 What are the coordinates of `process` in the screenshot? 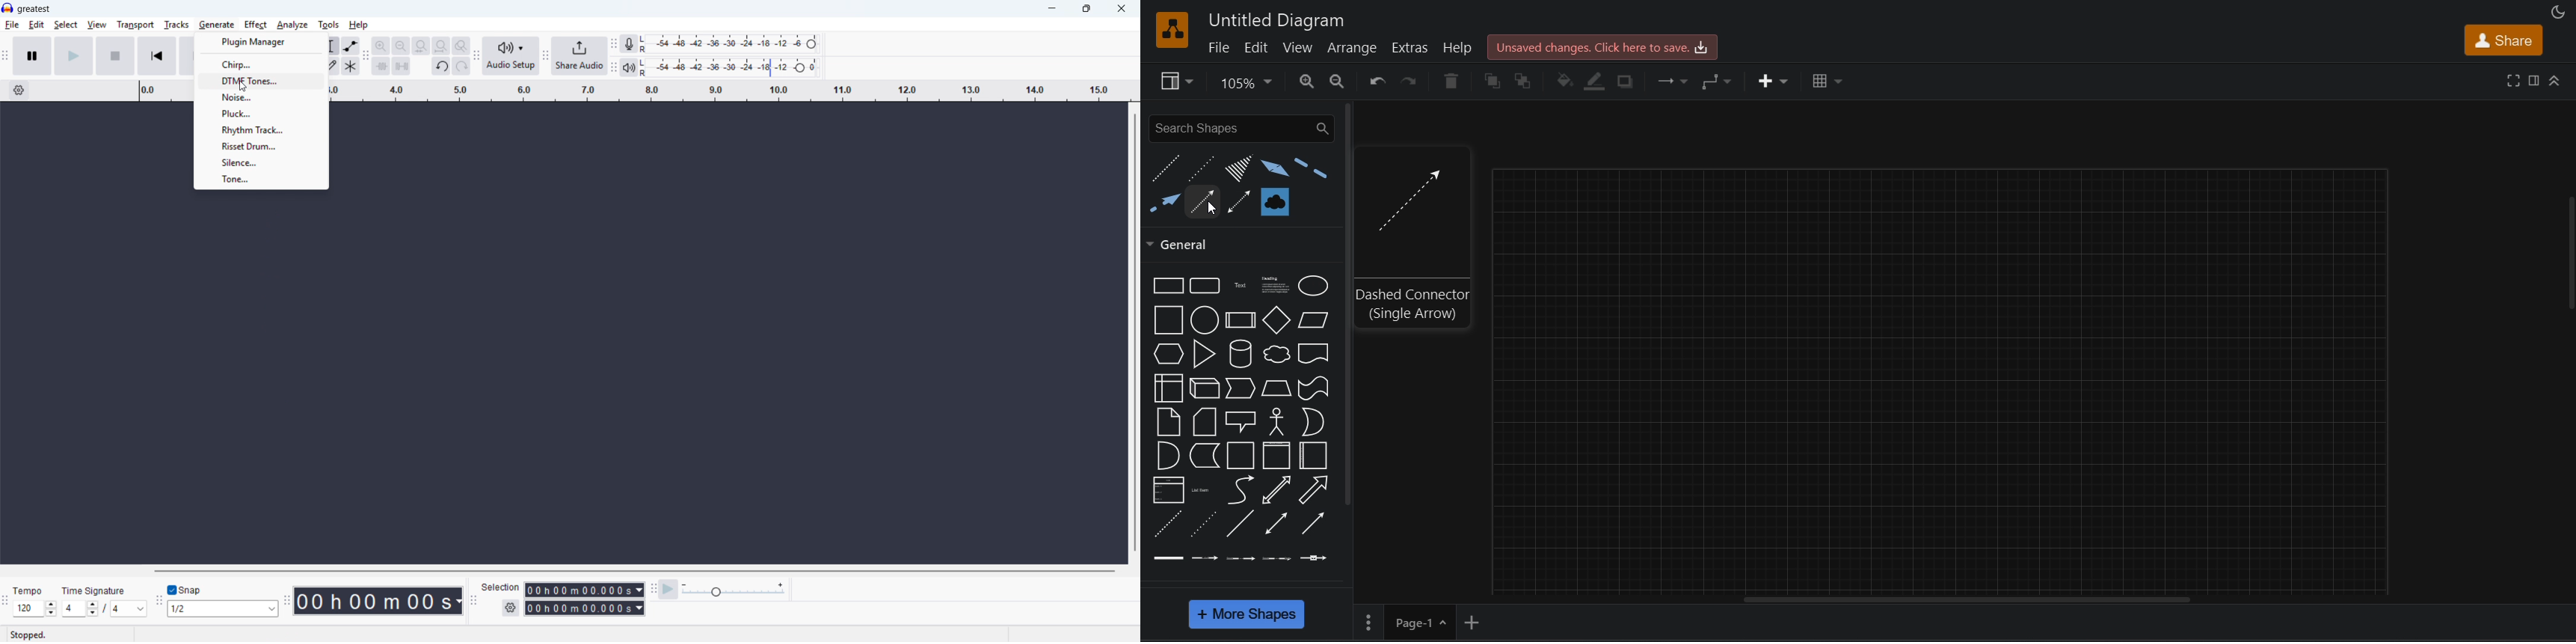 It's located at (1241, 320).